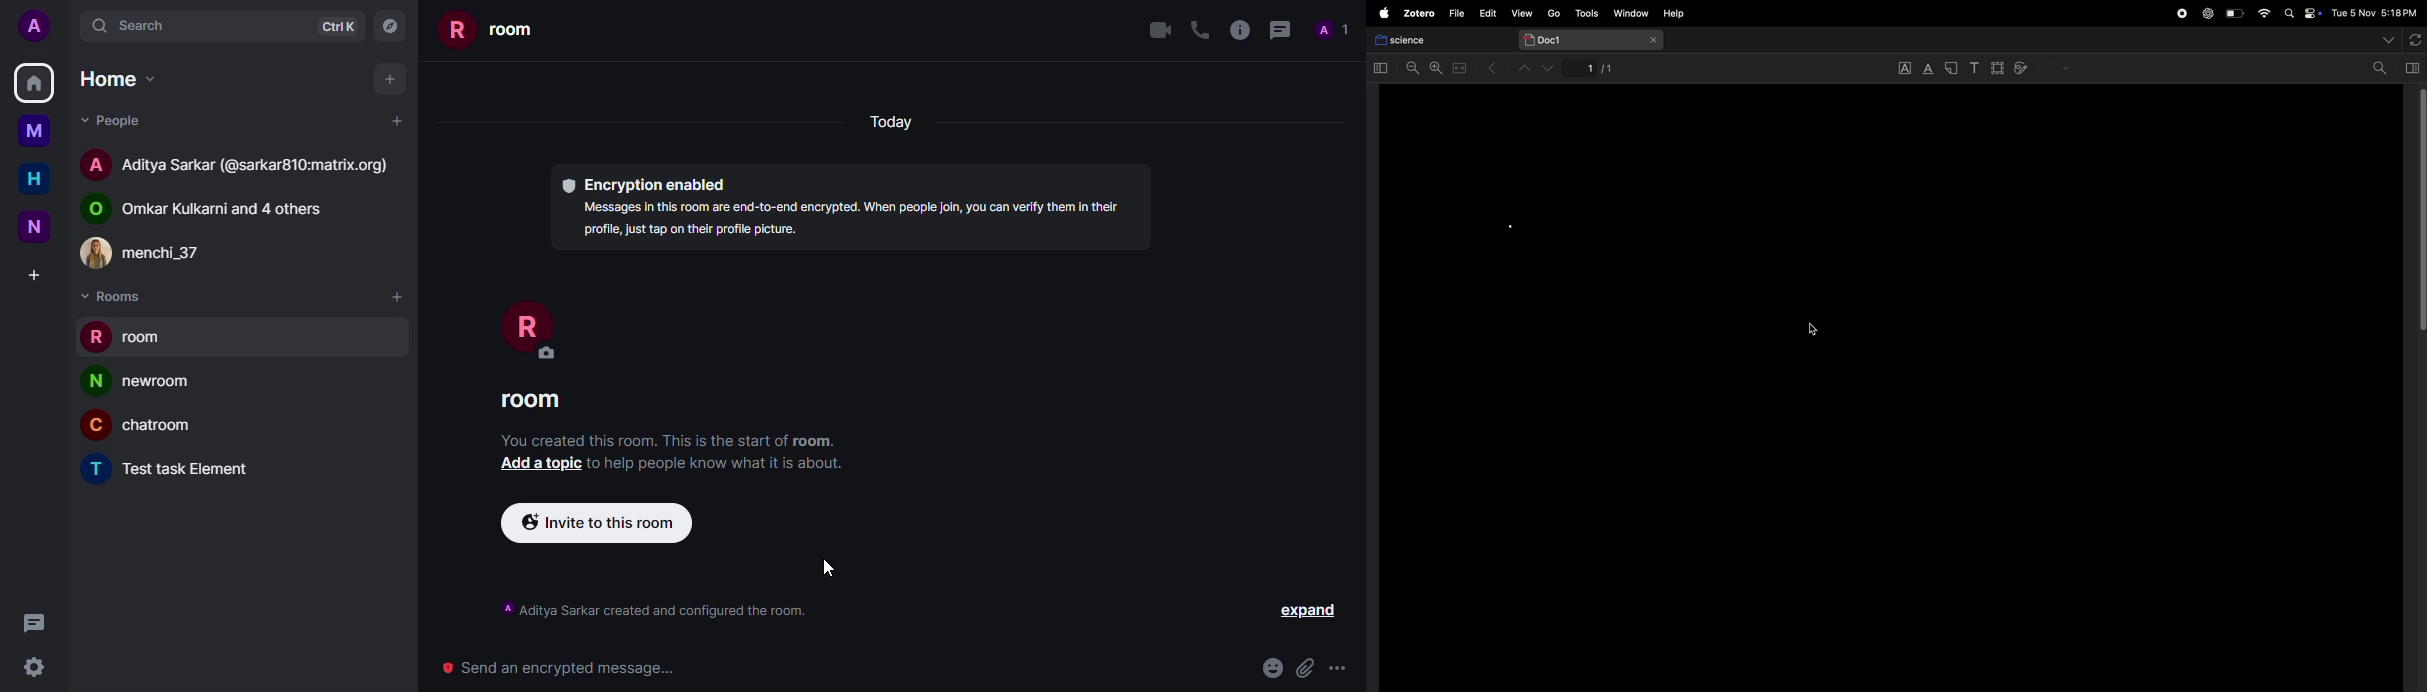 Image resolution: width=2436 pixels, height=700 pixels. Describe the element at coordinates (36, 665) in the screenshot. I see `quick settings` at that location.